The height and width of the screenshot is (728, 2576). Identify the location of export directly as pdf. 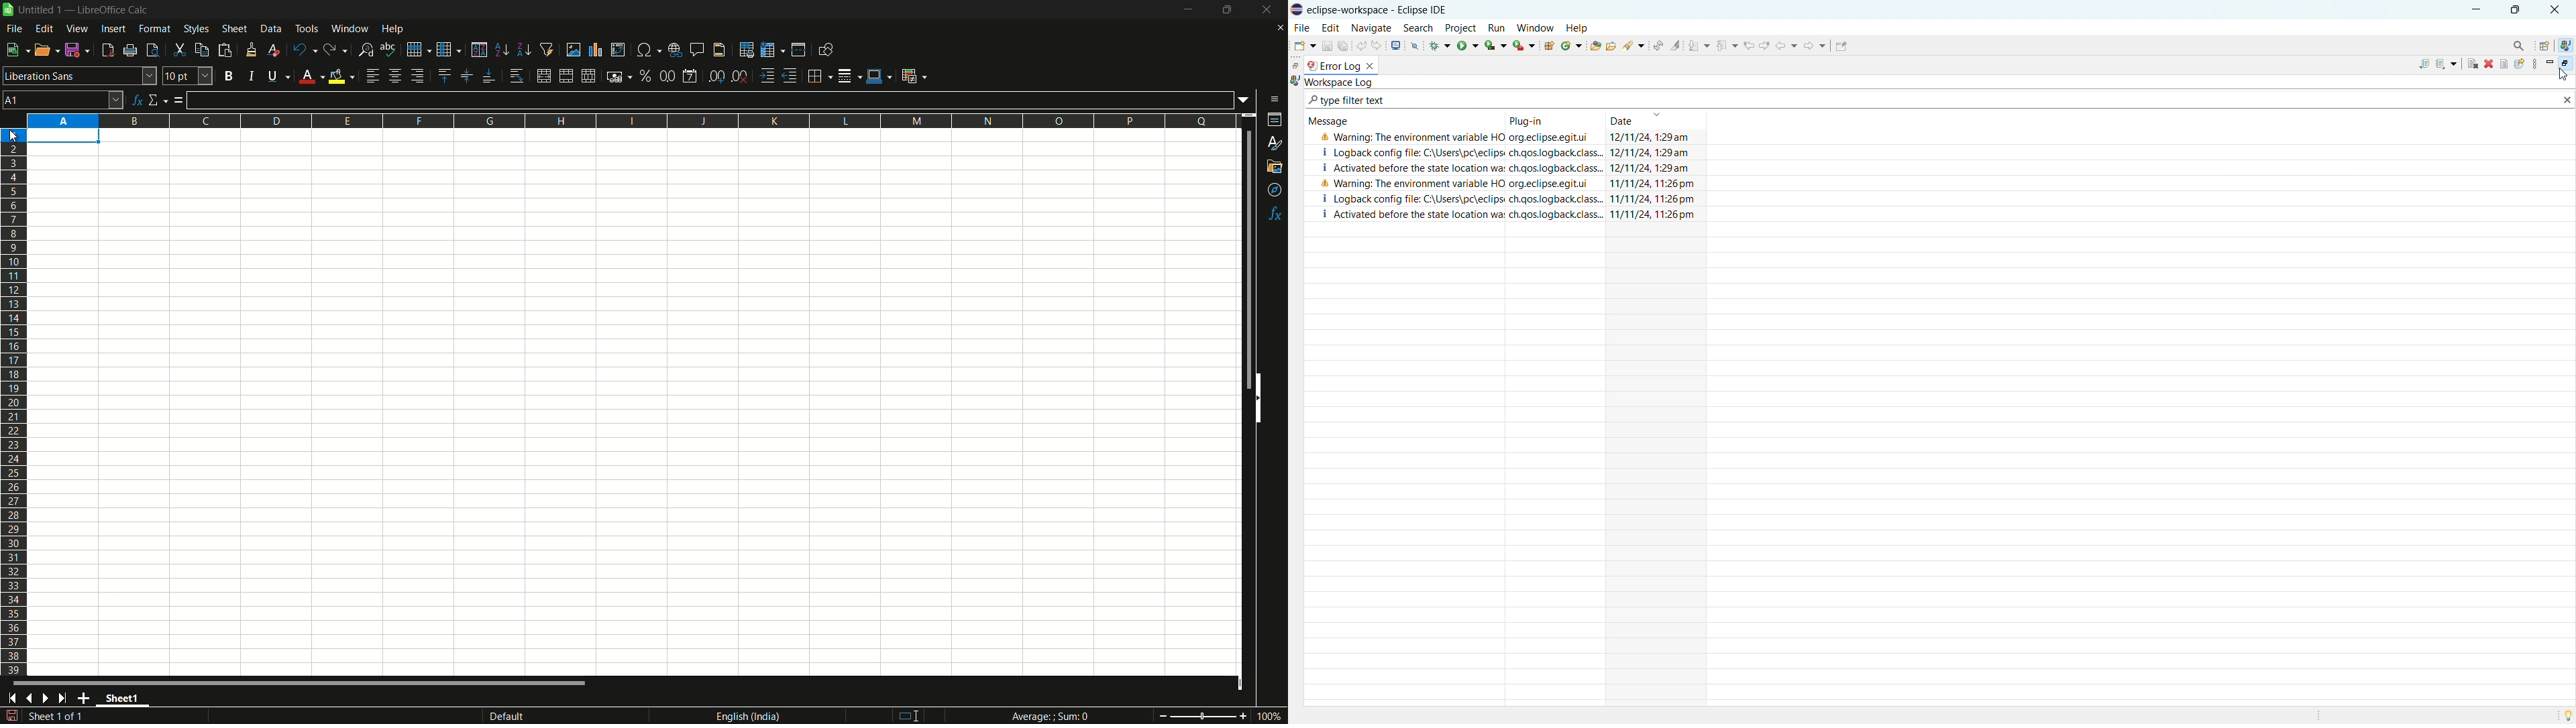
(107, 50).